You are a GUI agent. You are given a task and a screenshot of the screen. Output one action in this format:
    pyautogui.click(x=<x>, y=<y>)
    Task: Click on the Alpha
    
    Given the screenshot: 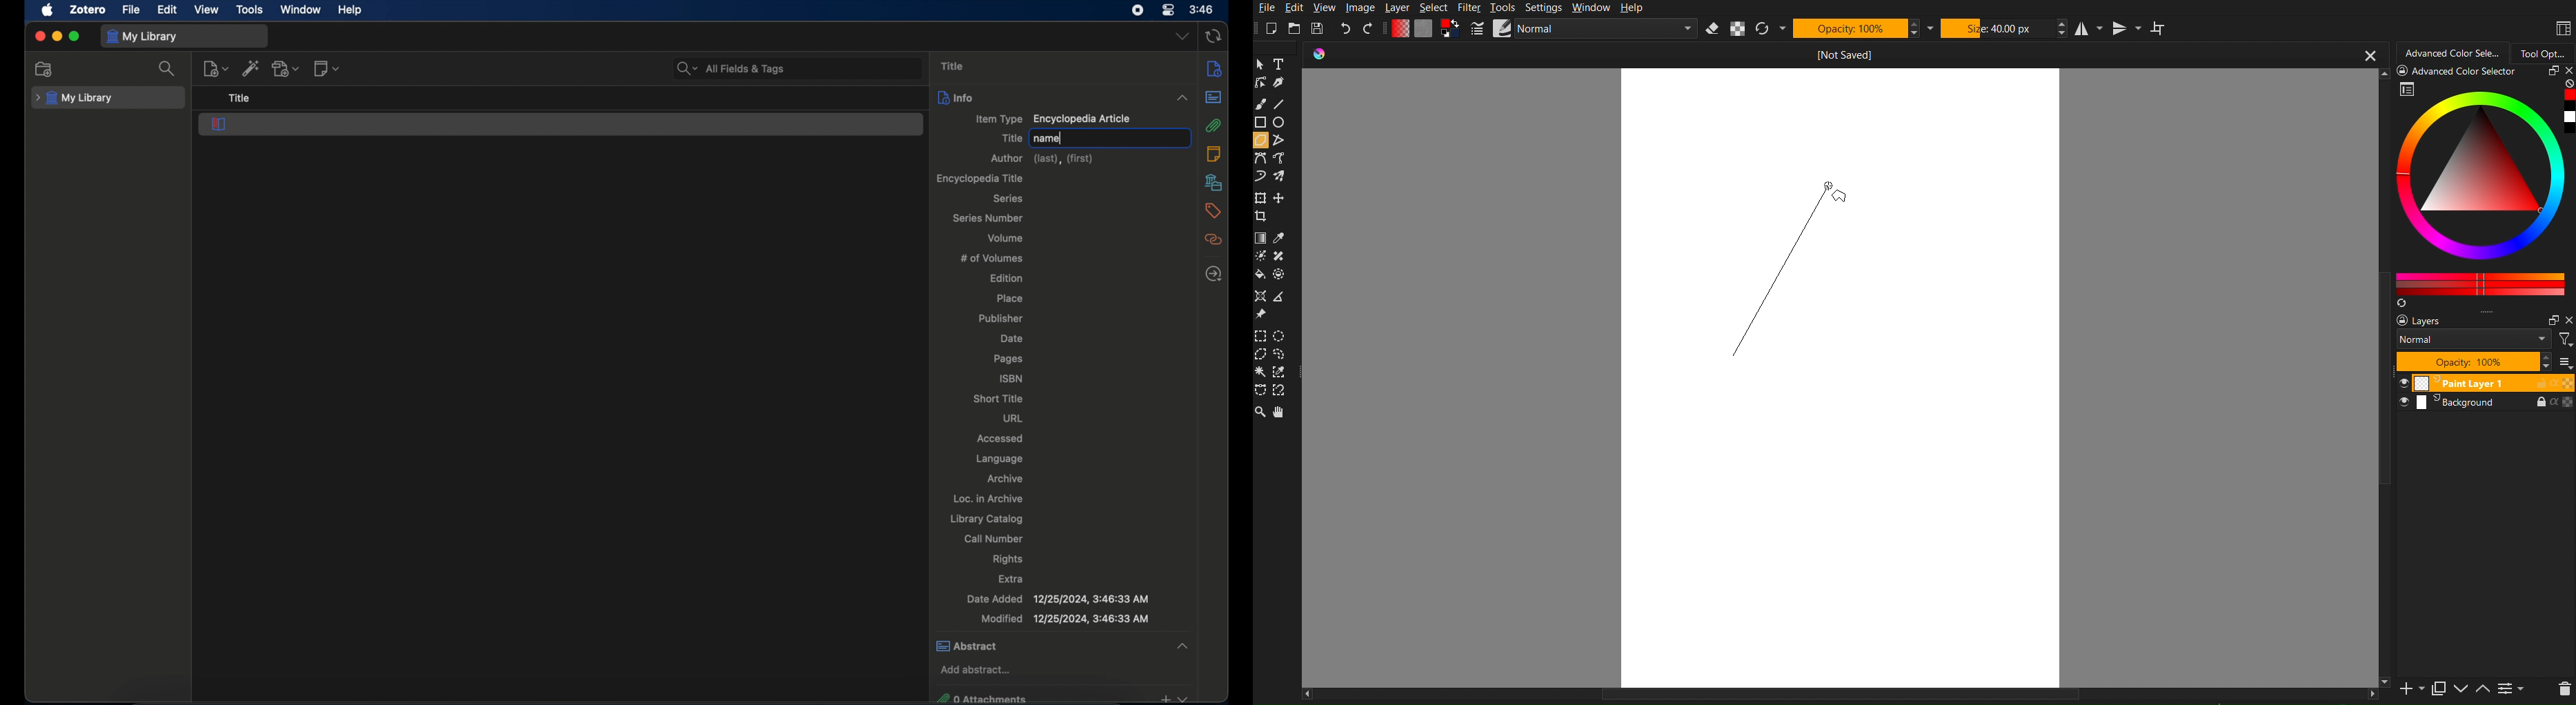 What is the action you would take?
    pyautogui.click(x=1738, y=29)
    